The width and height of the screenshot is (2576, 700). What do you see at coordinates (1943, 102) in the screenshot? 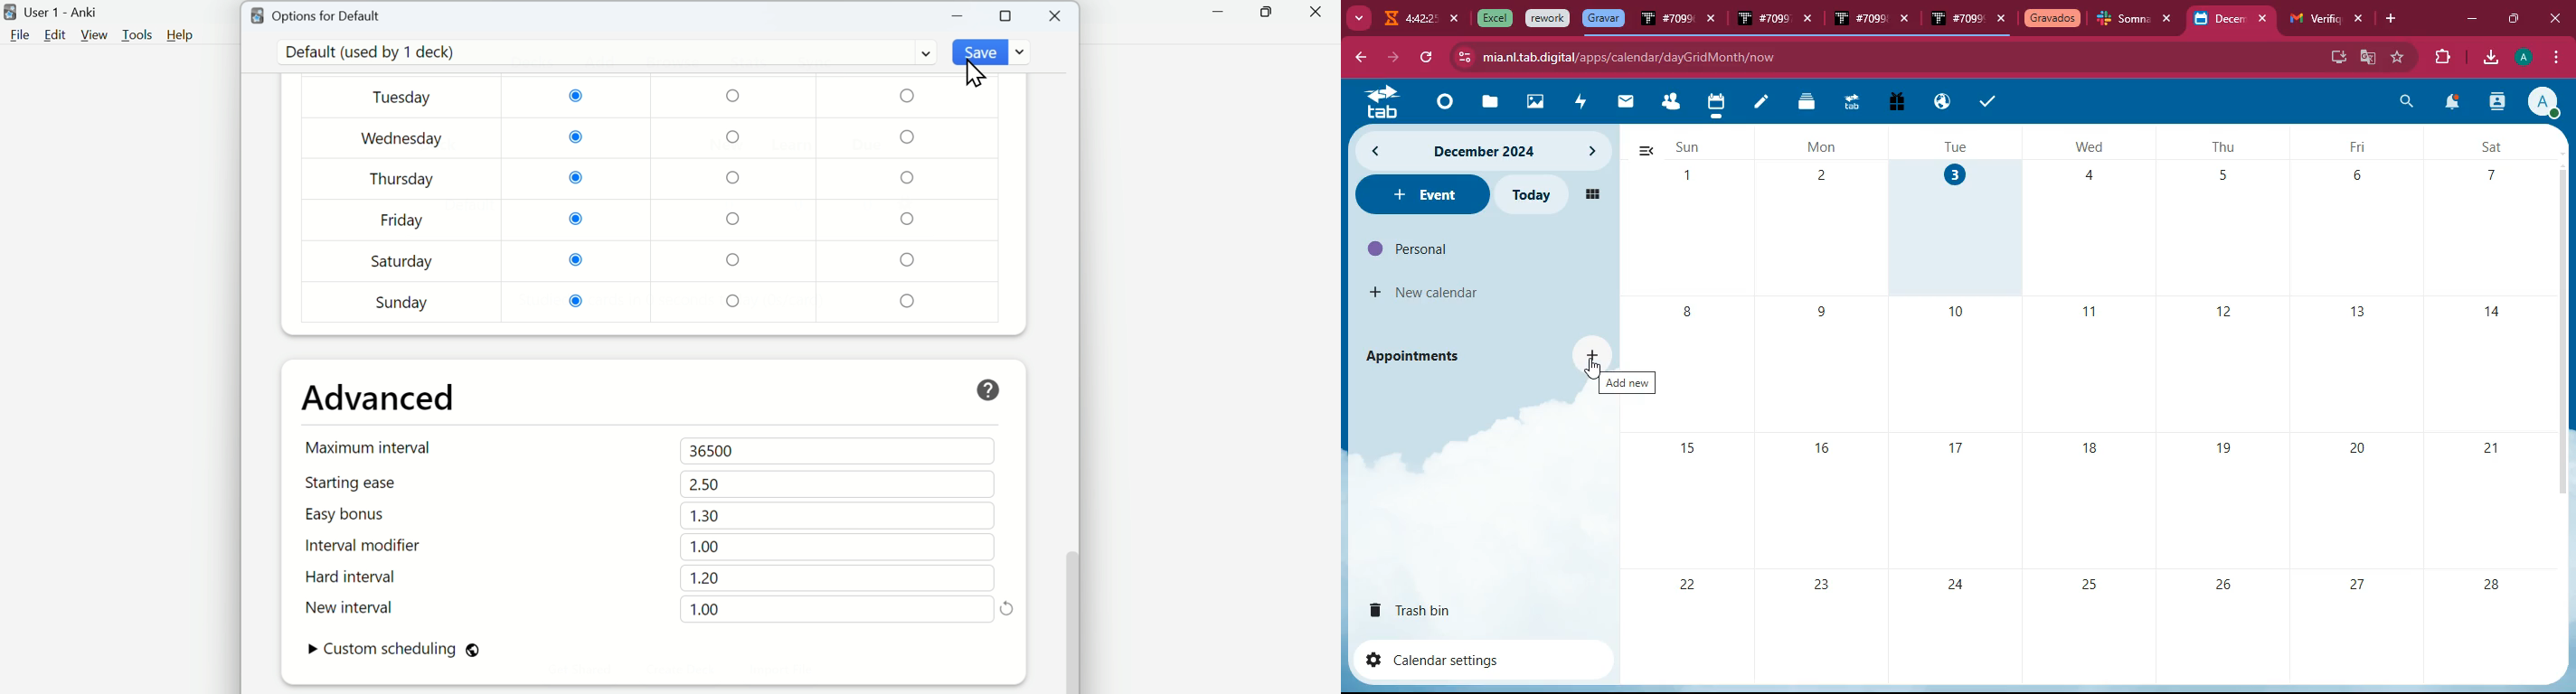
I see `public` at bounding box center [1943, 102].